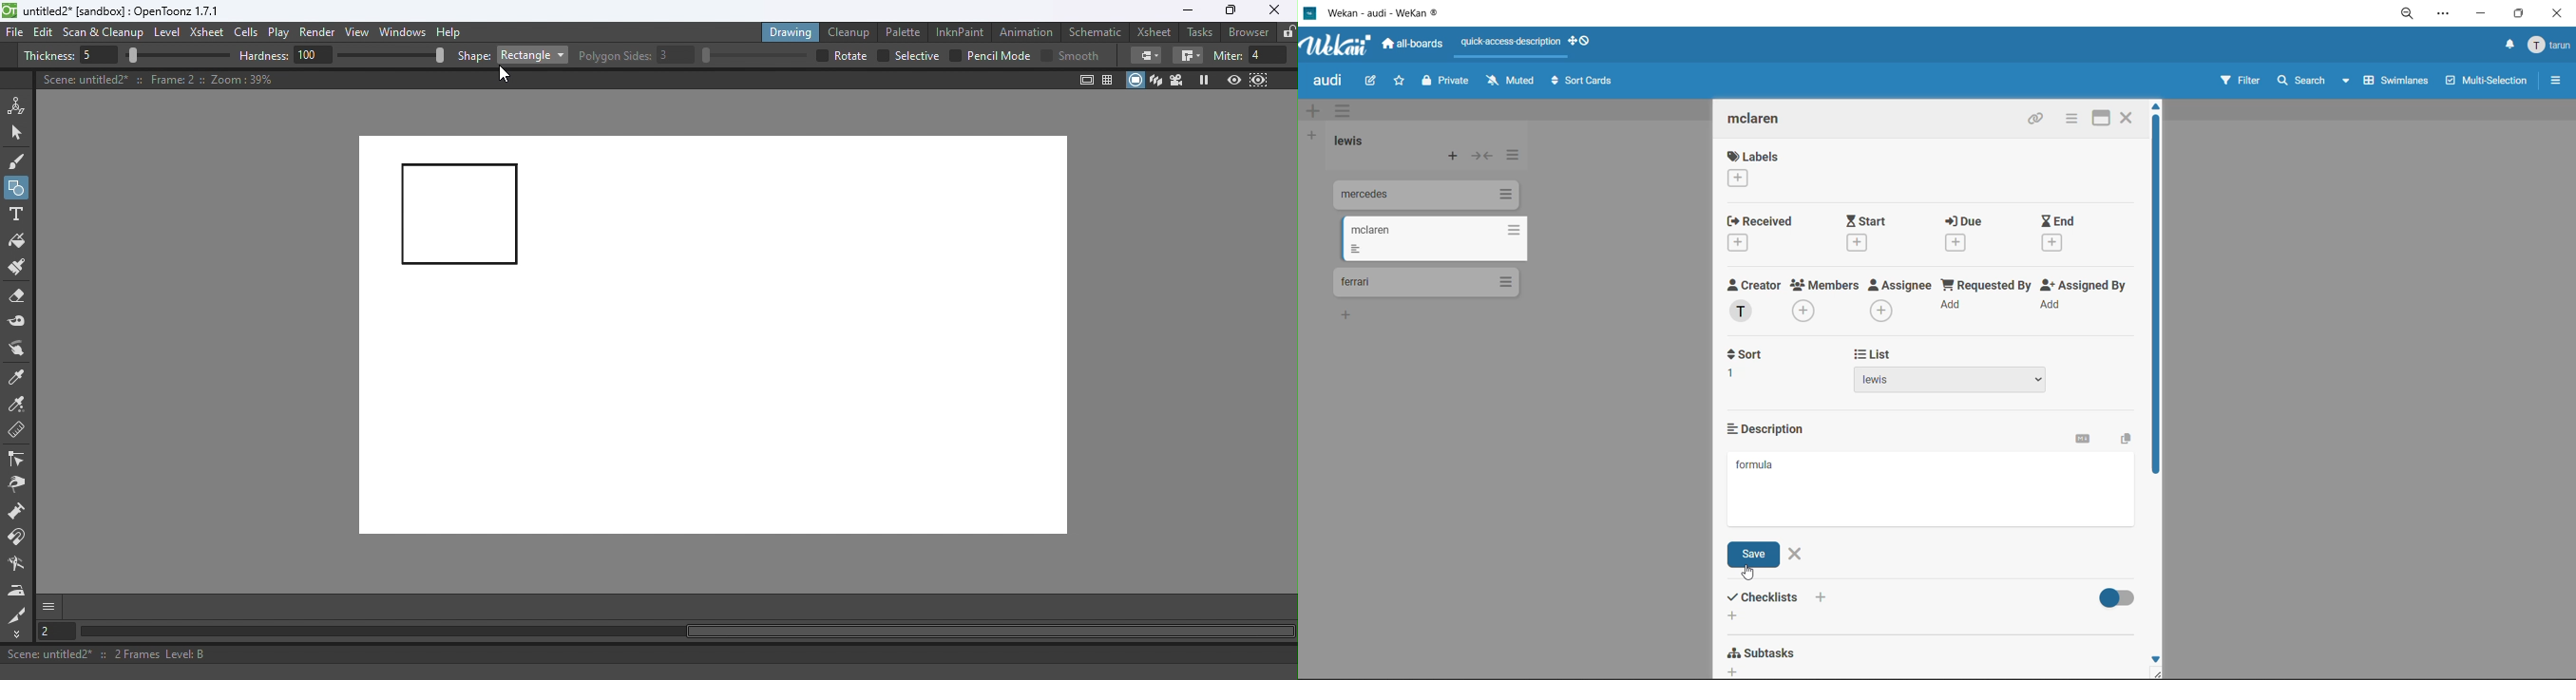  Describe the element at coordinates (2156, 298) in the screenshot. I see `vertical scroll bar` at that location.